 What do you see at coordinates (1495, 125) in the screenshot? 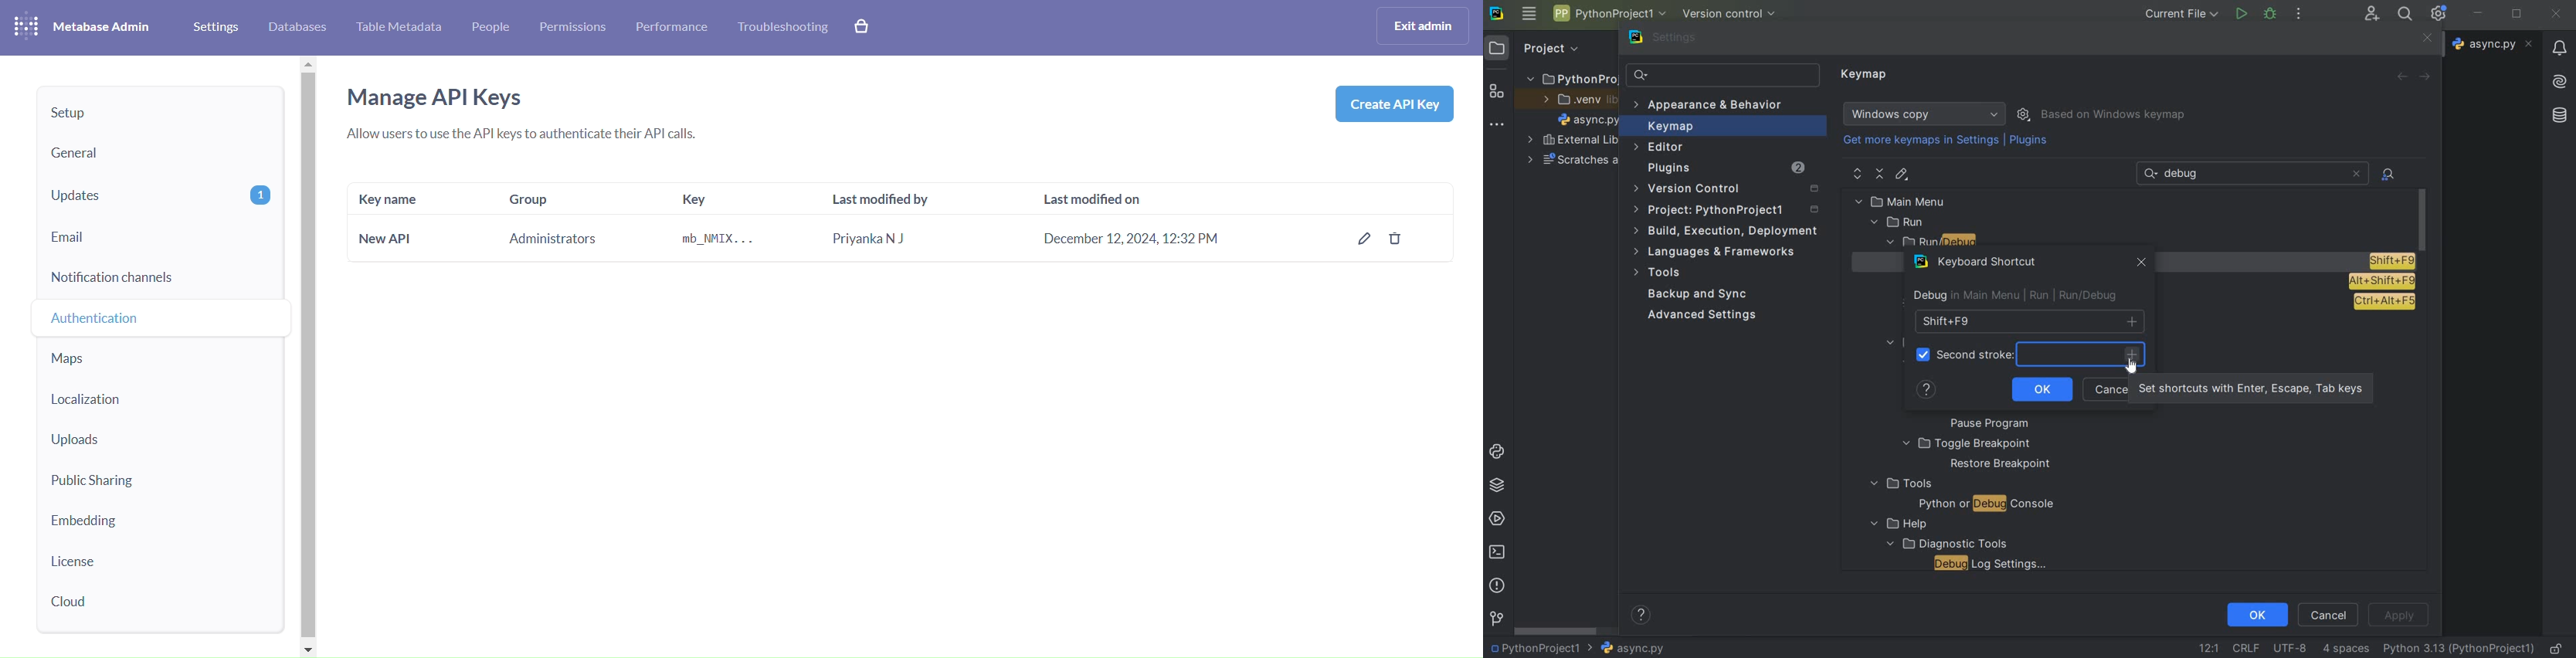
I see `more tool windows` at bounding box center [1495, 125].